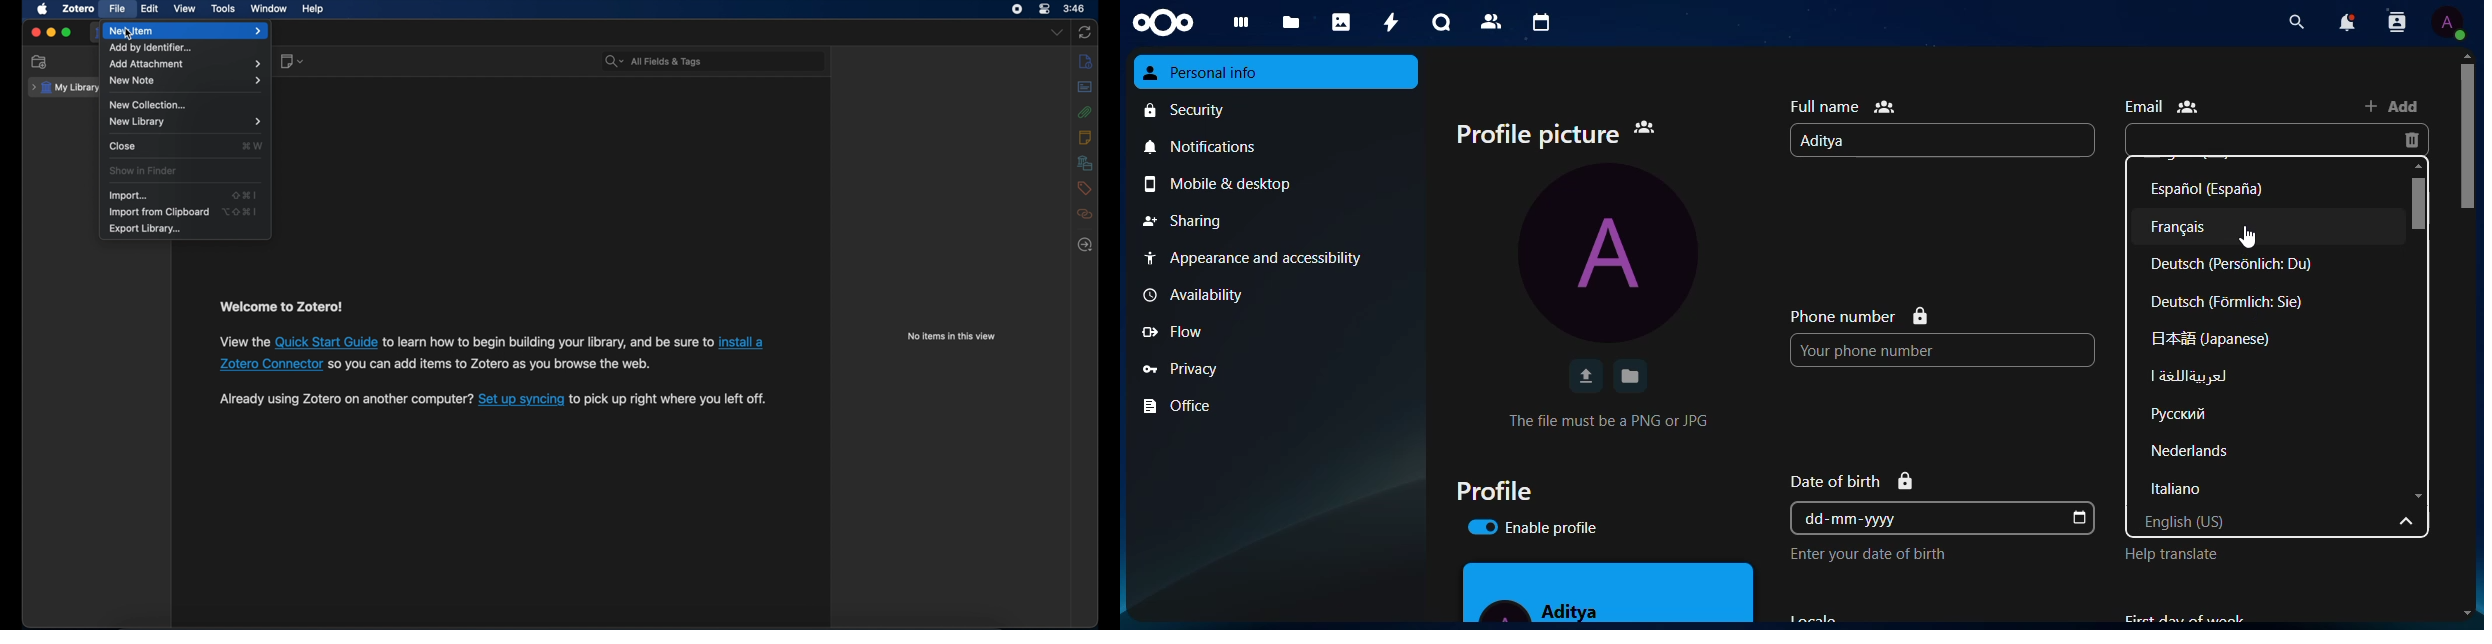 The height and width of the screenshot is (644, 2492). Describe the element at coordinates (1879, 554) in the screenshot. I see `enter dob` at that location.